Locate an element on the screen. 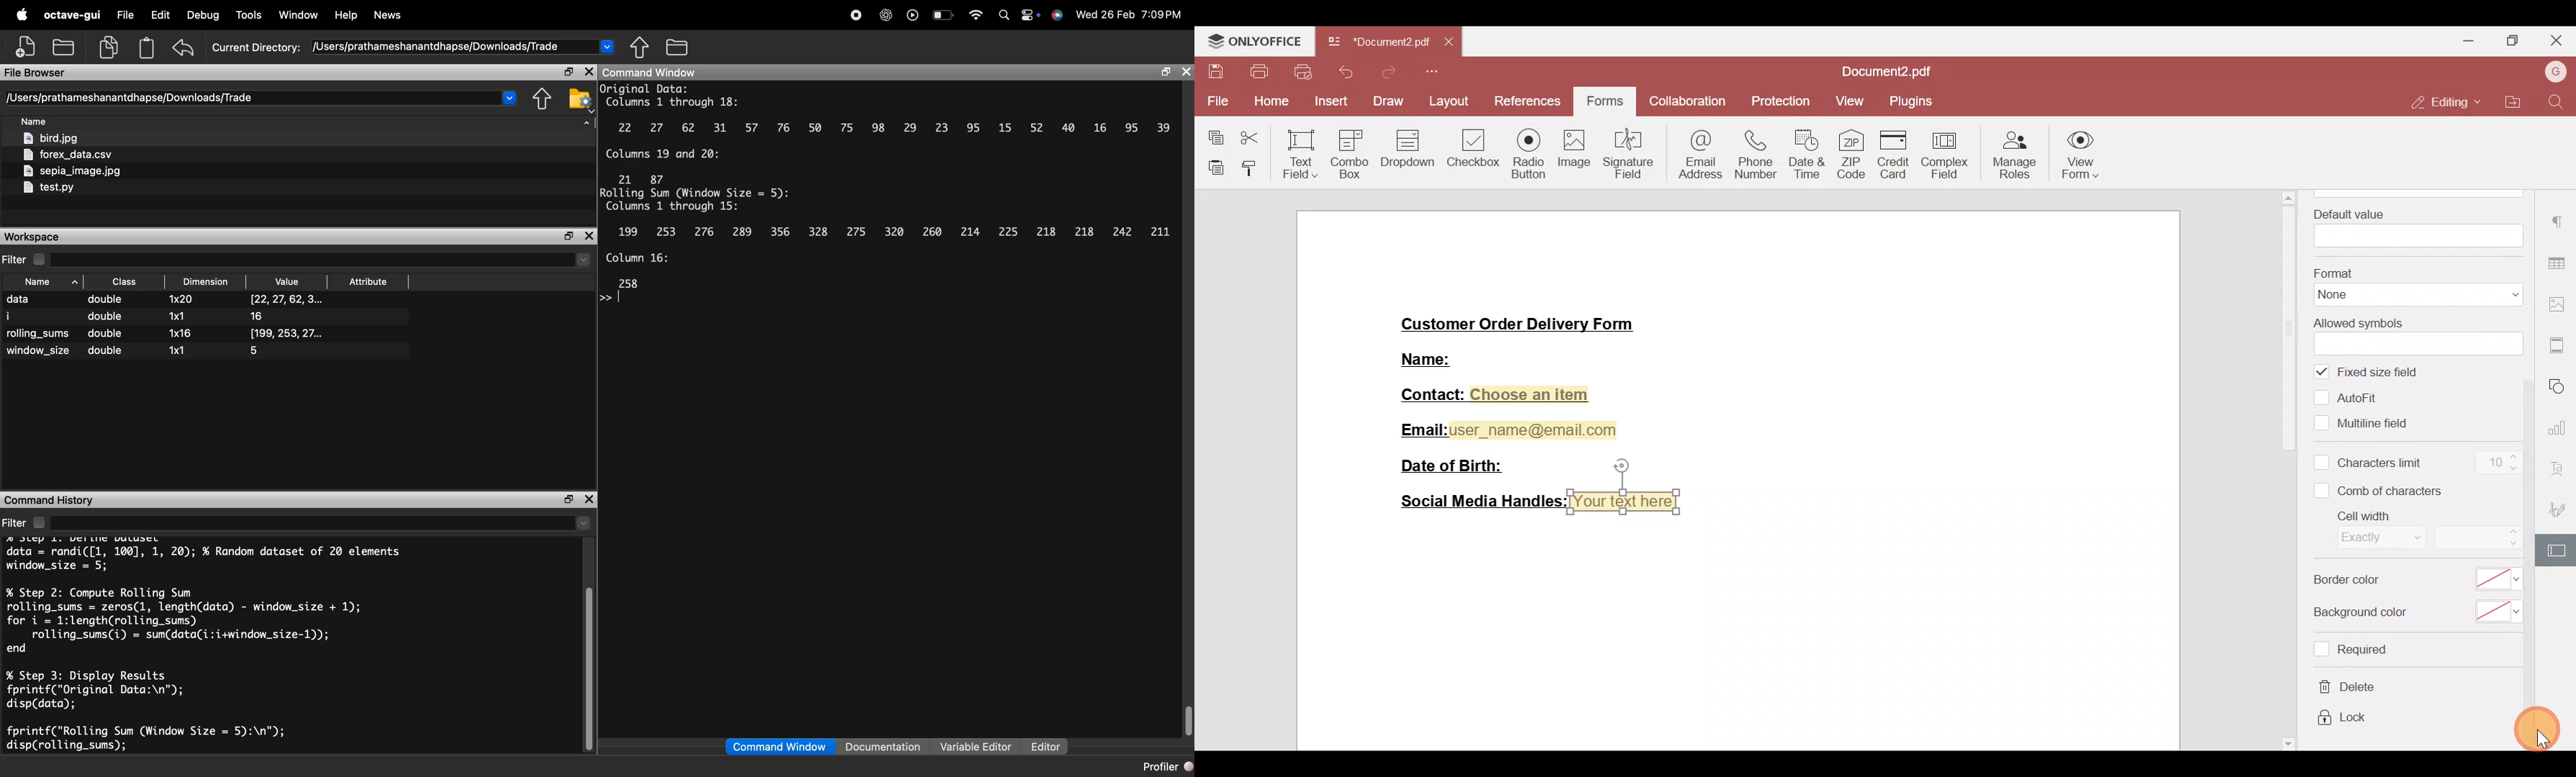 The image size is (2576, 784). Open file location is located at coordinates (2508, 100).